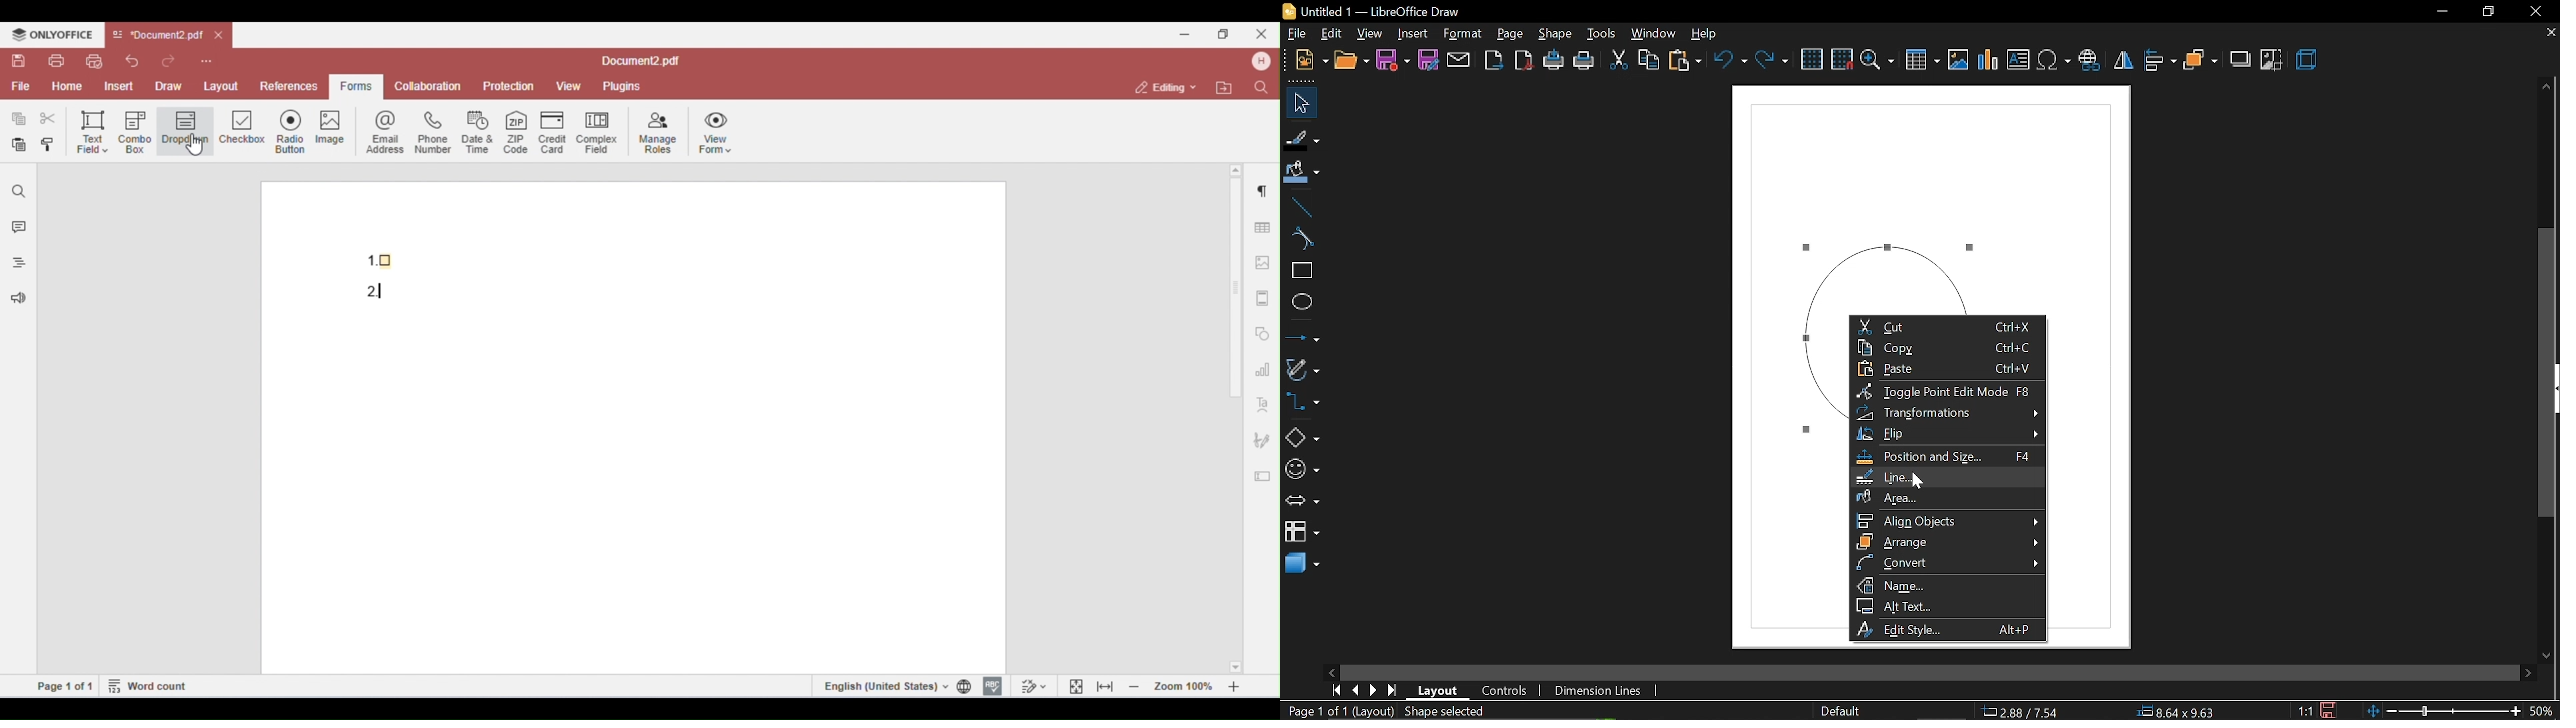  I want to click on fill color, so click(1302, 170).